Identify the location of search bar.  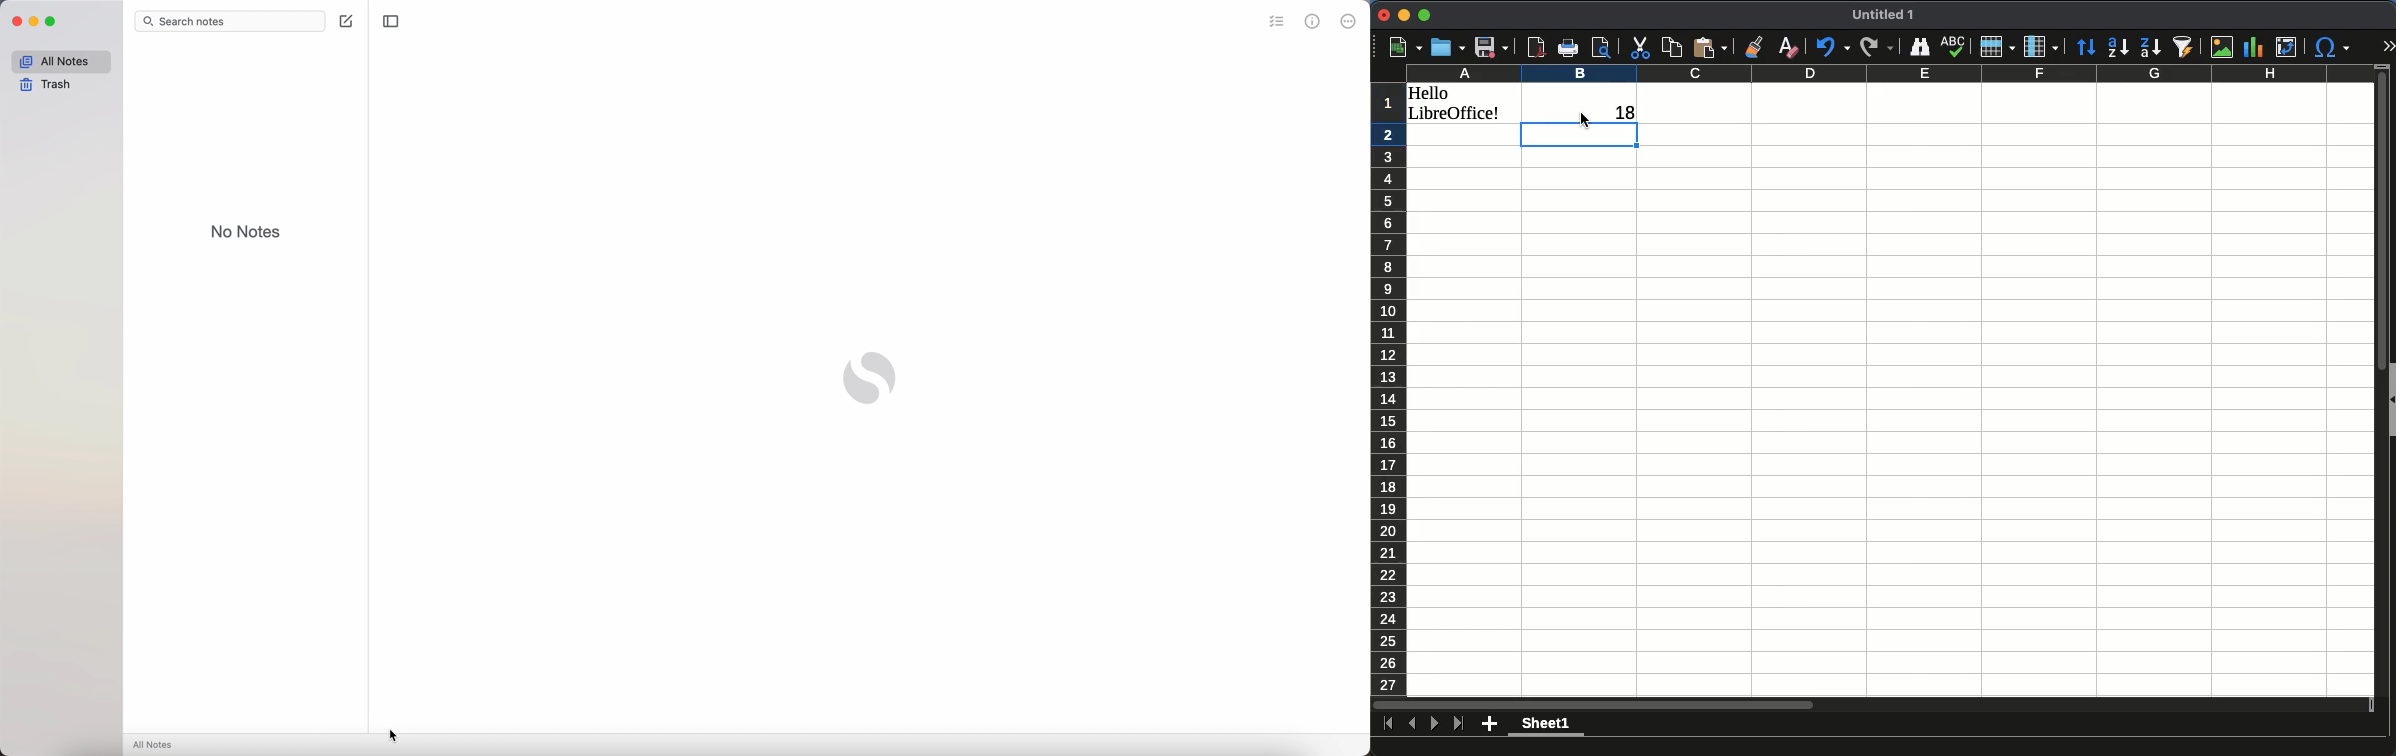
(230, 21).